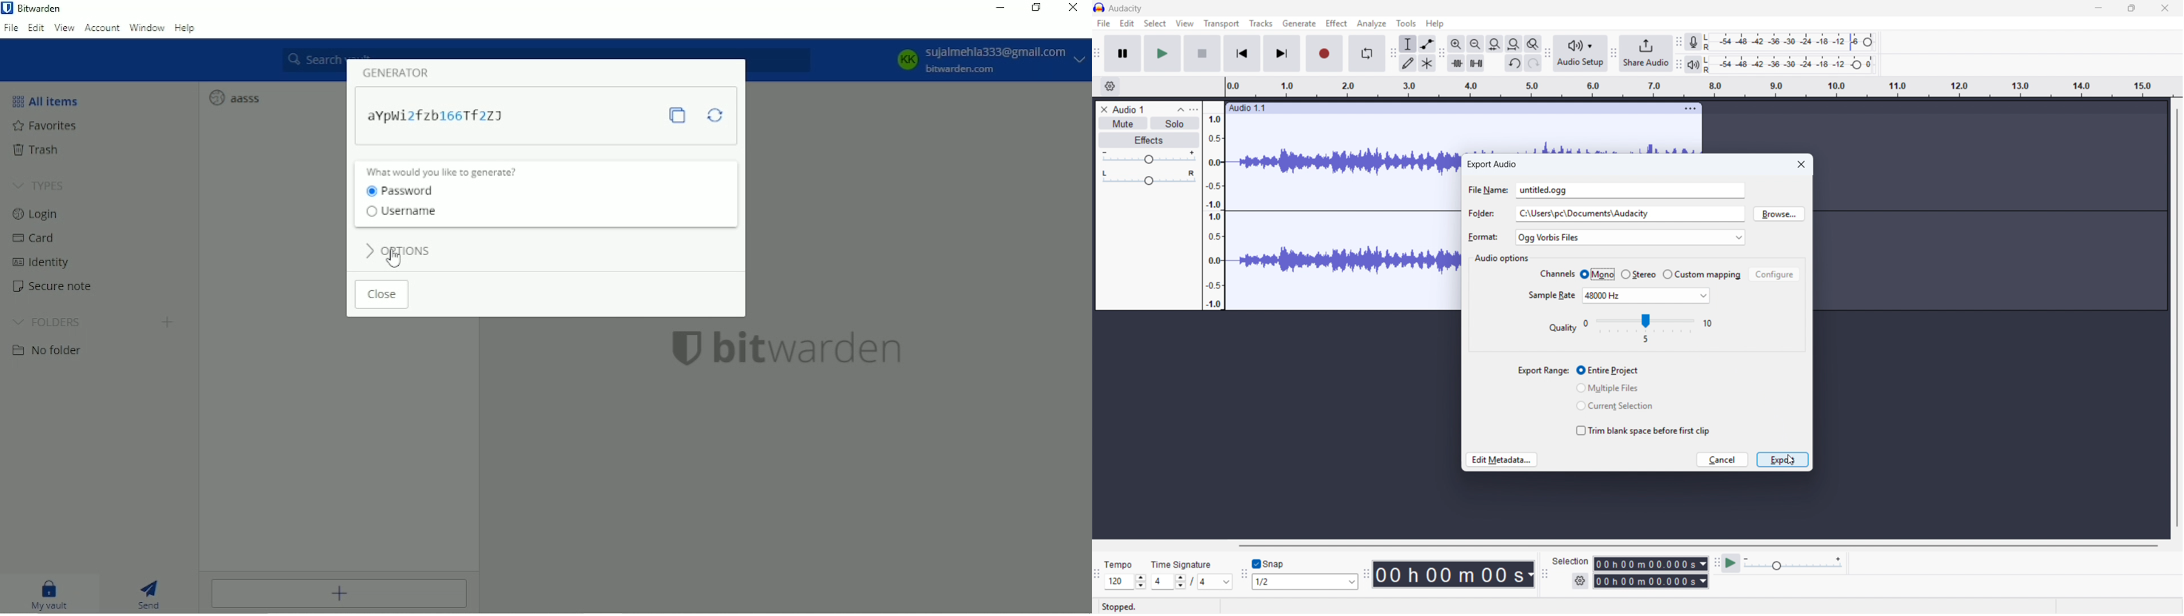 The width and height of the screenshot is (2184, 616). What do you see at coordinates (381, 296) in the screenshot?
I see `Close` at bounding box center [381, 296].